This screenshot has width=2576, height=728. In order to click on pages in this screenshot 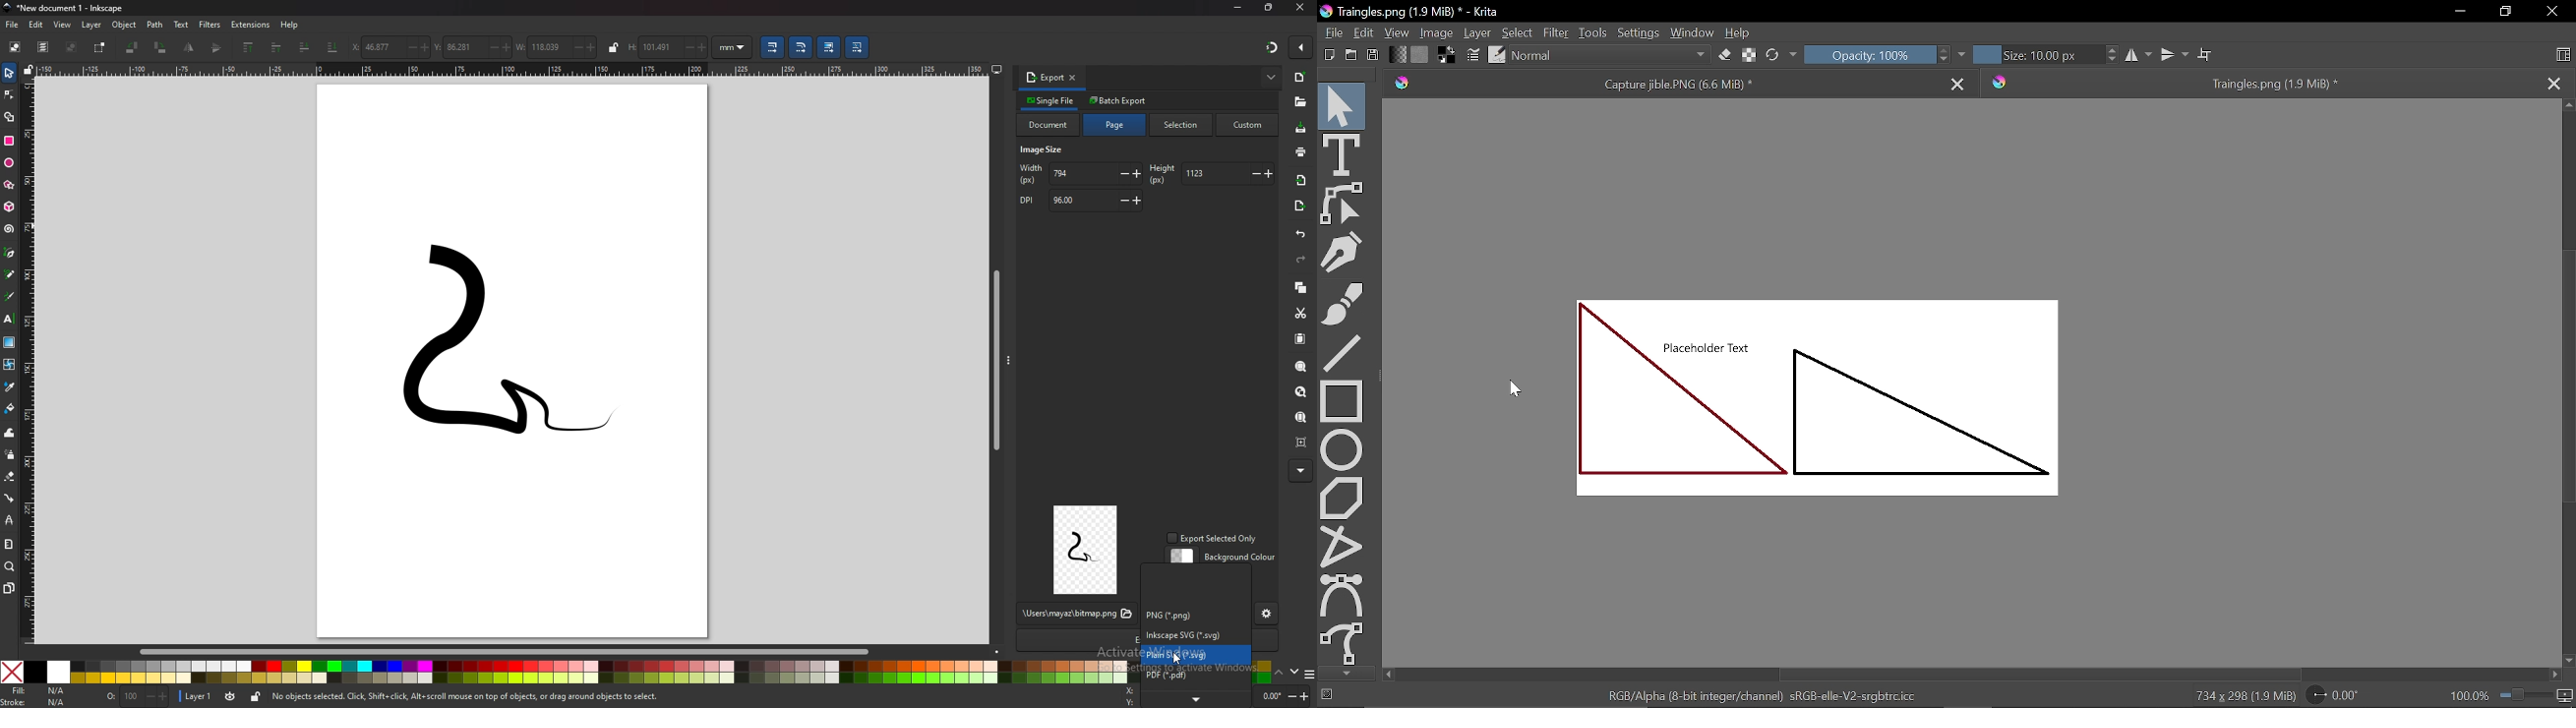, I will do `click(9, 588)`.